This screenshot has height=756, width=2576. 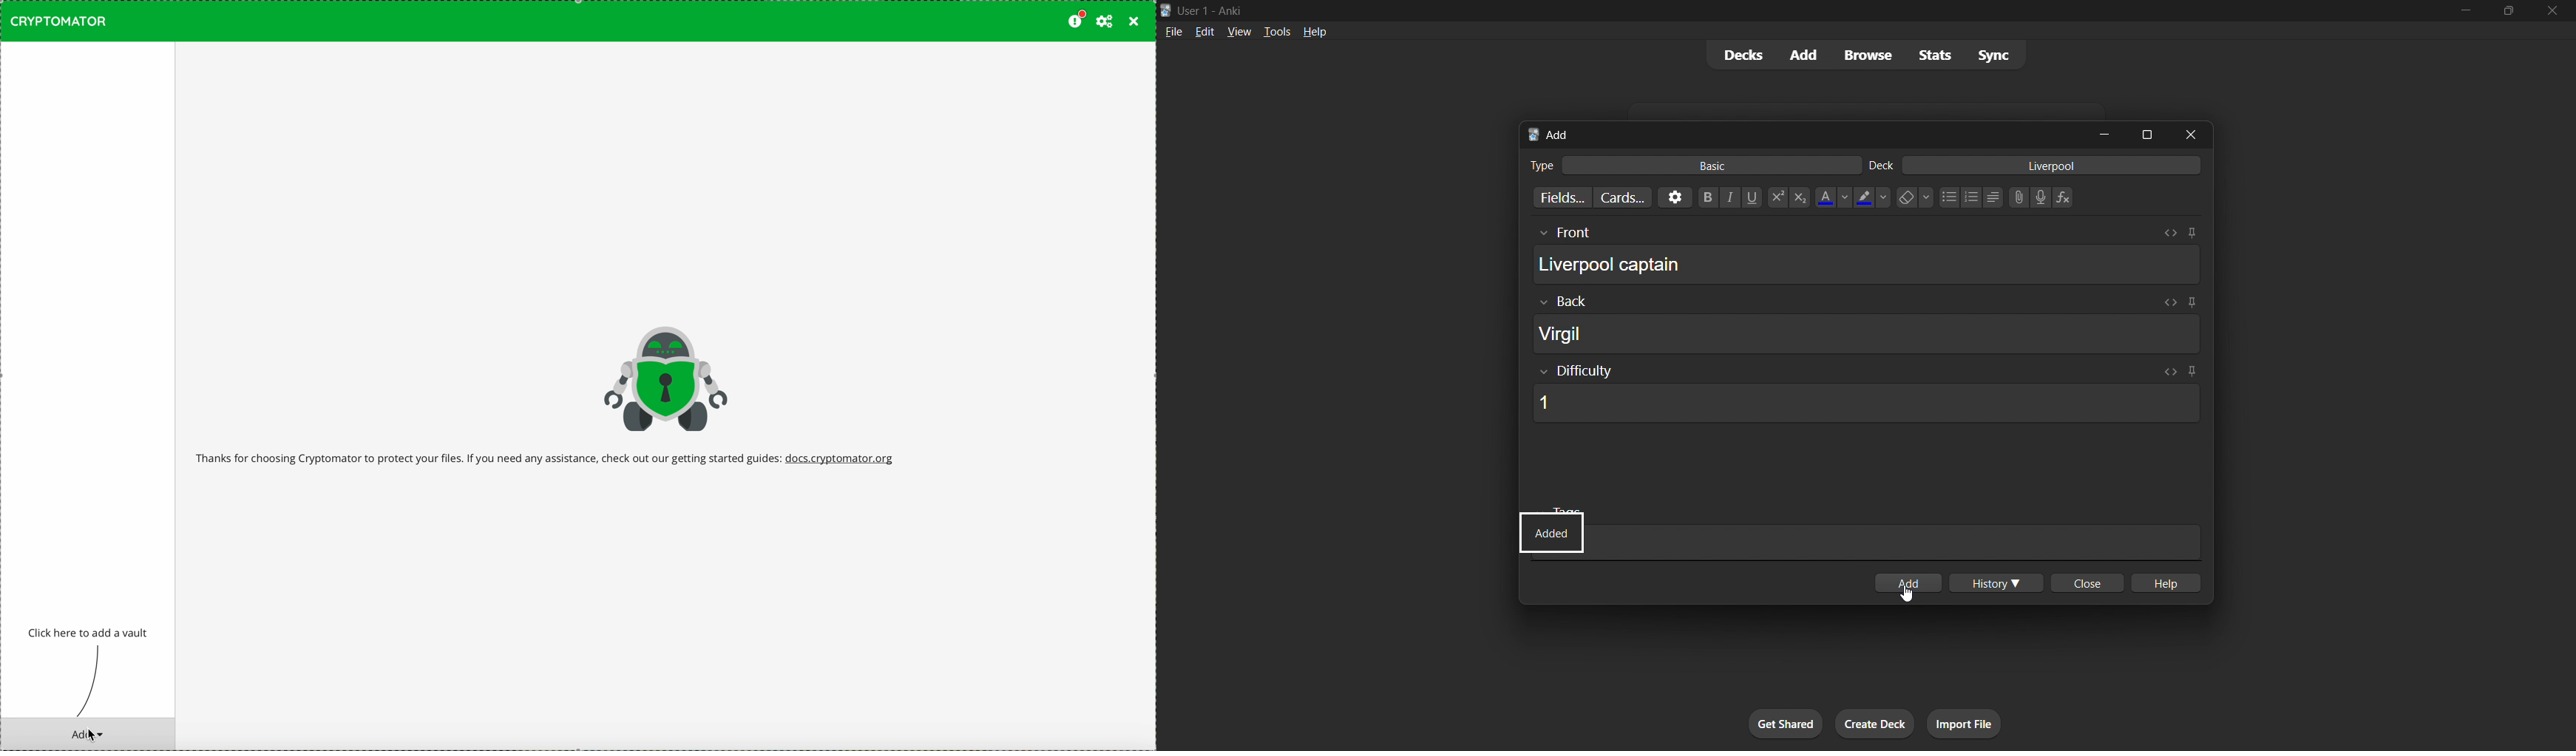 What do you see at coordinates (2192, 233) in the screenshot?
I see `Toggle sticky` at bounding box center [2192, 233].